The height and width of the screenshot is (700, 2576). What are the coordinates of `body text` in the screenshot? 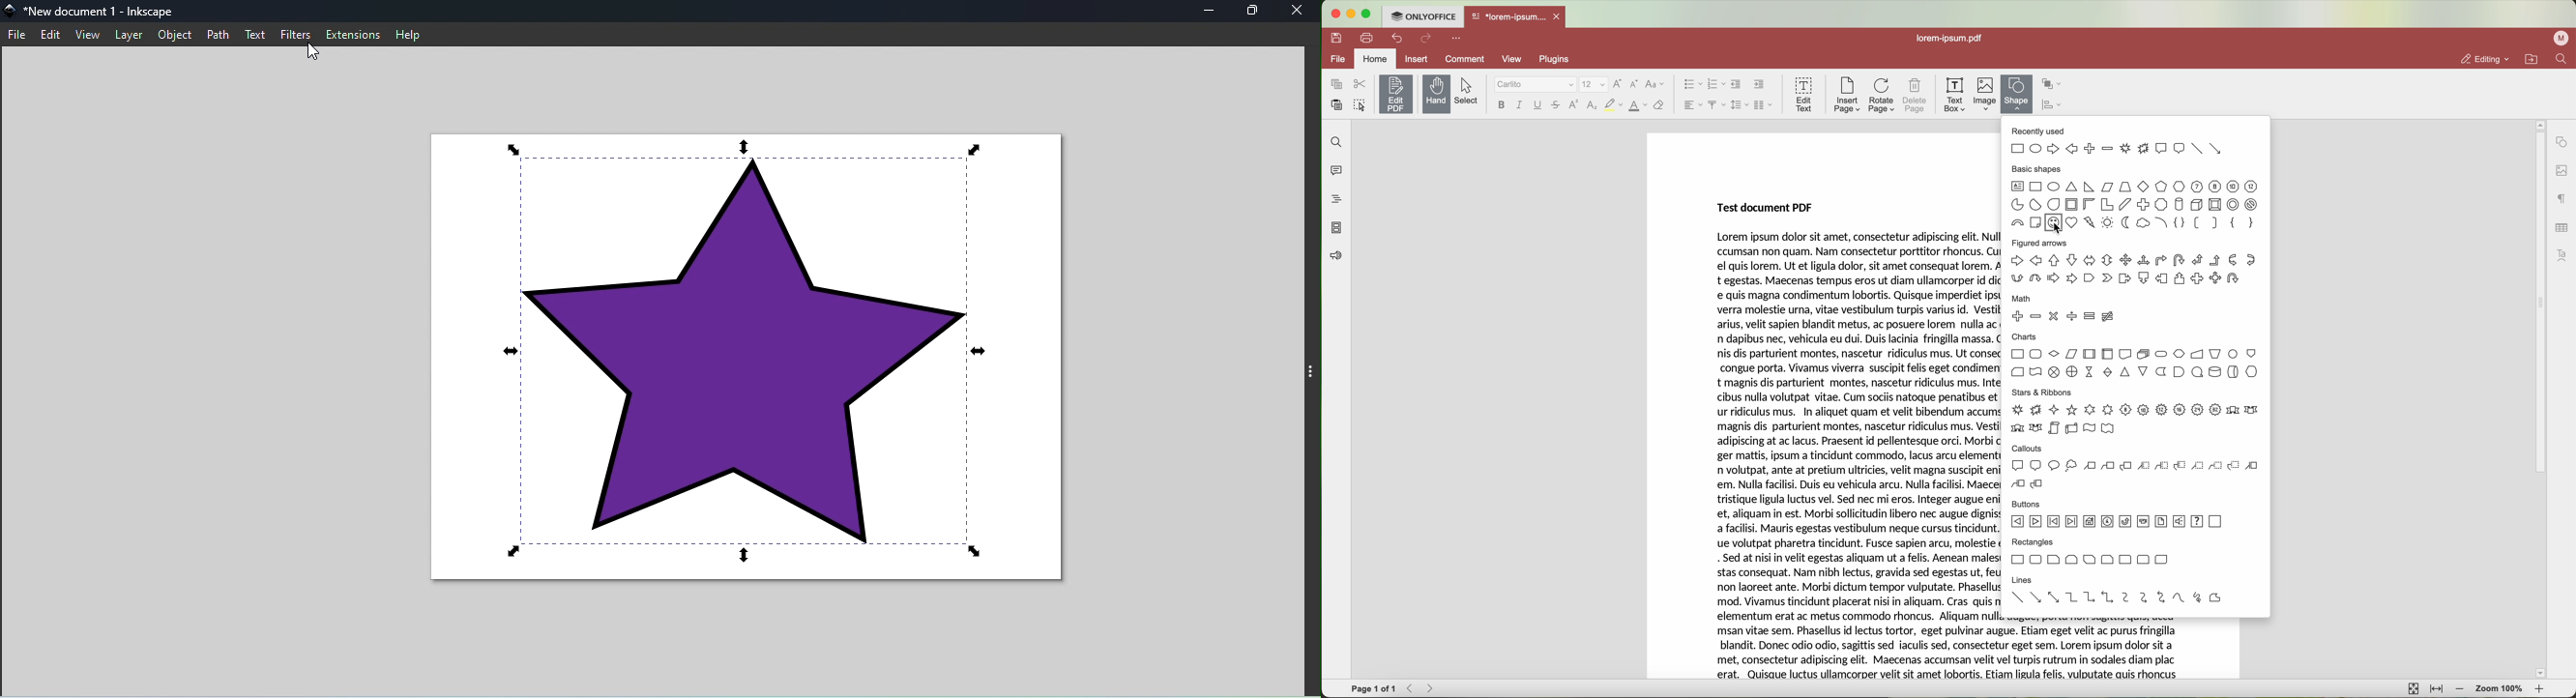 It's located at (1860, 455).